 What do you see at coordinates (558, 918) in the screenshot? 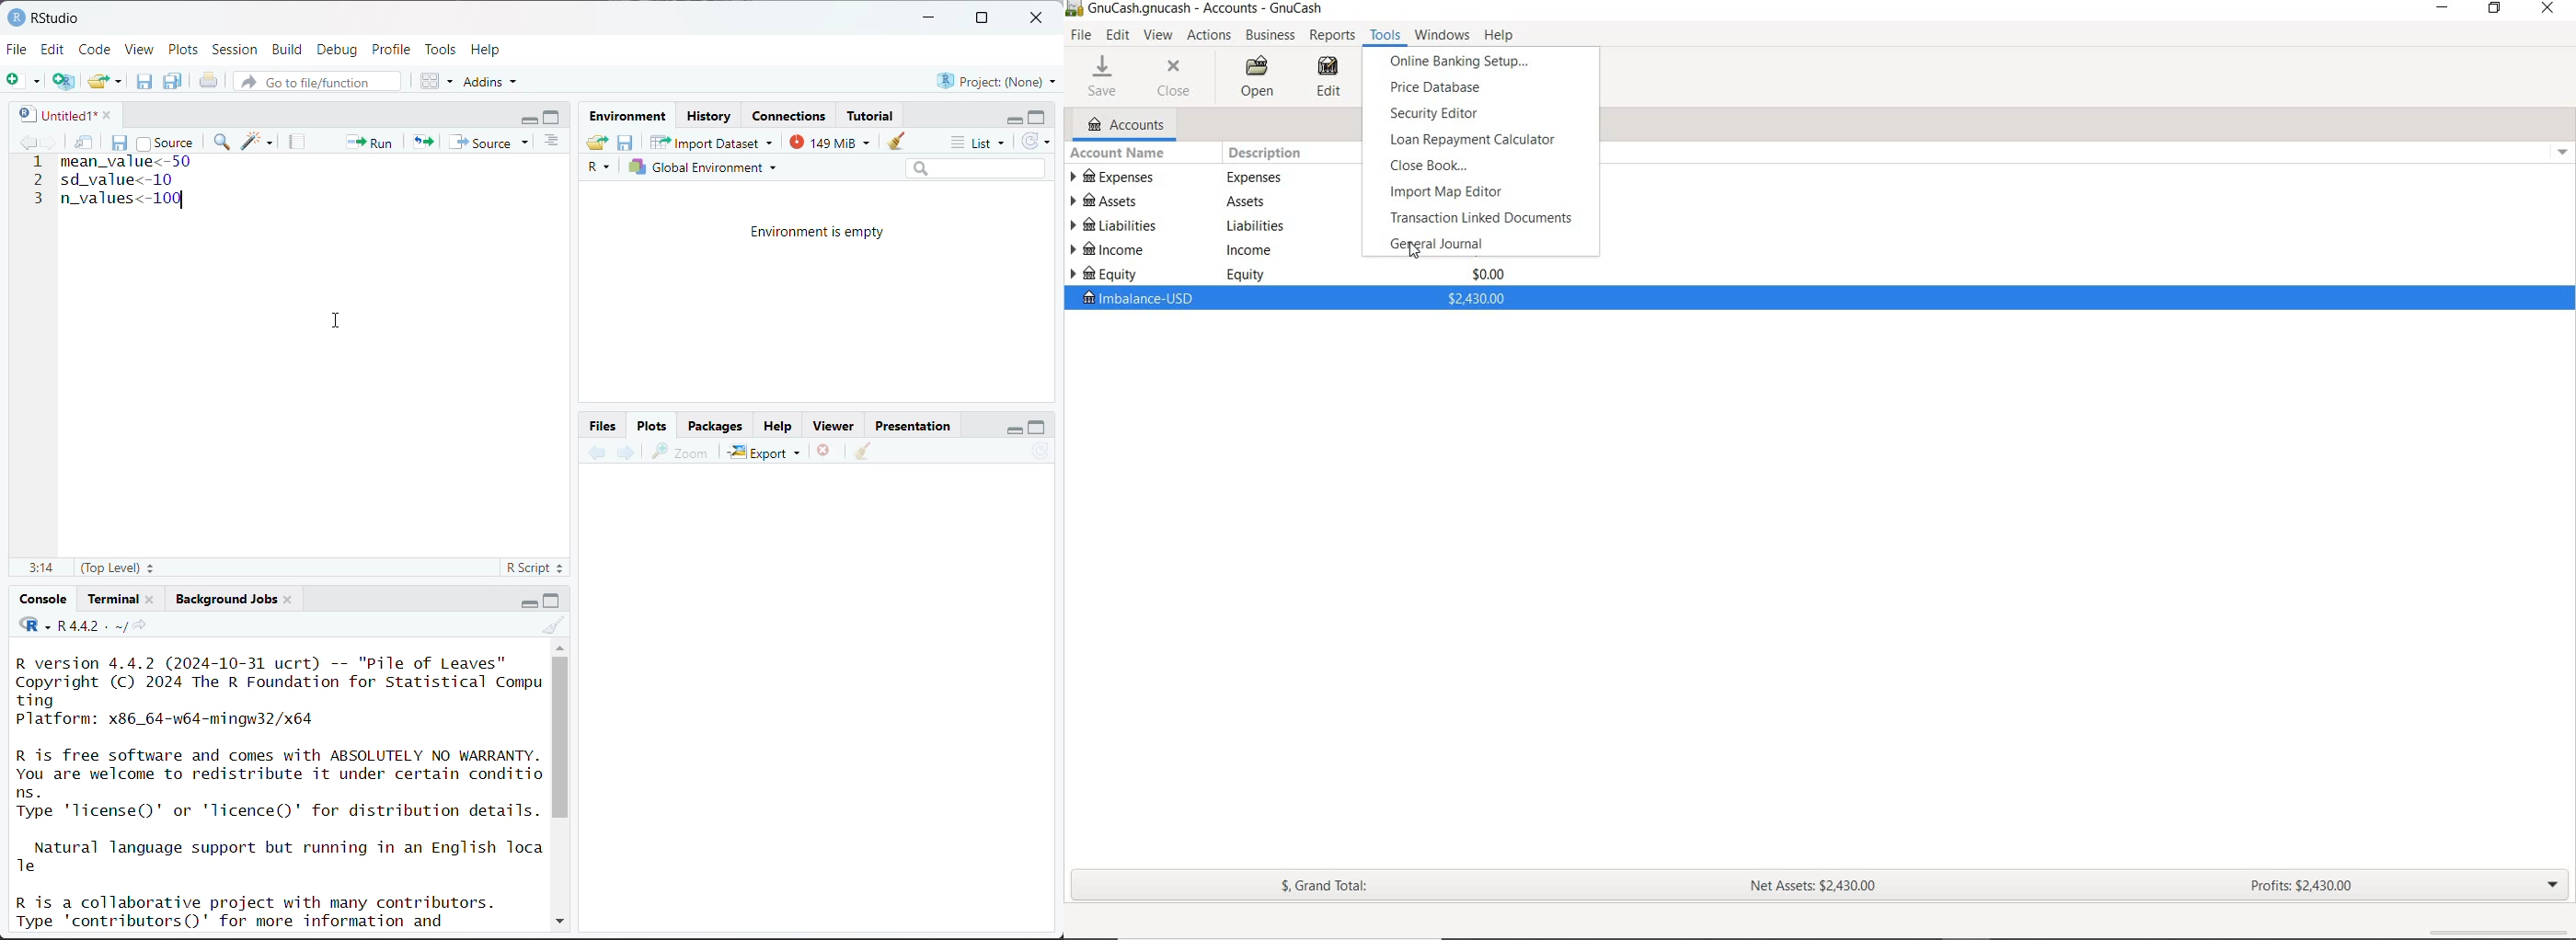
I see `down` at bounding box center [558, 918].